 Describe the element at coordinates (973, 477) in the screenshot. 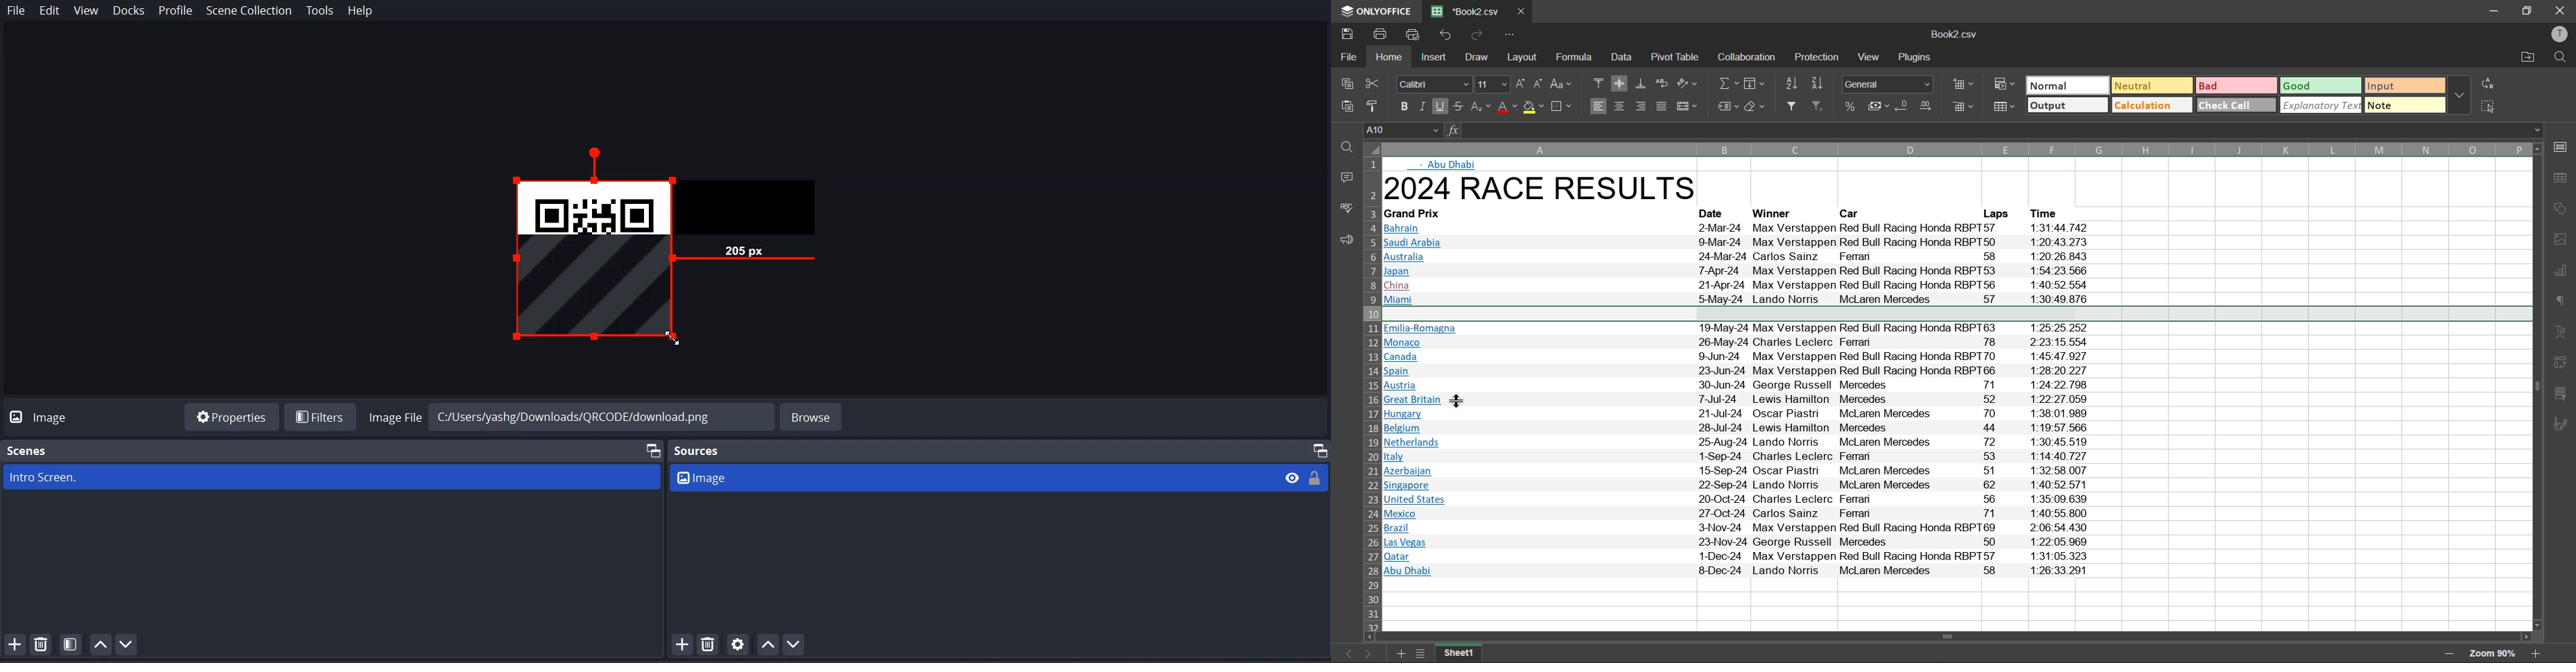

I see `Image` at that location.